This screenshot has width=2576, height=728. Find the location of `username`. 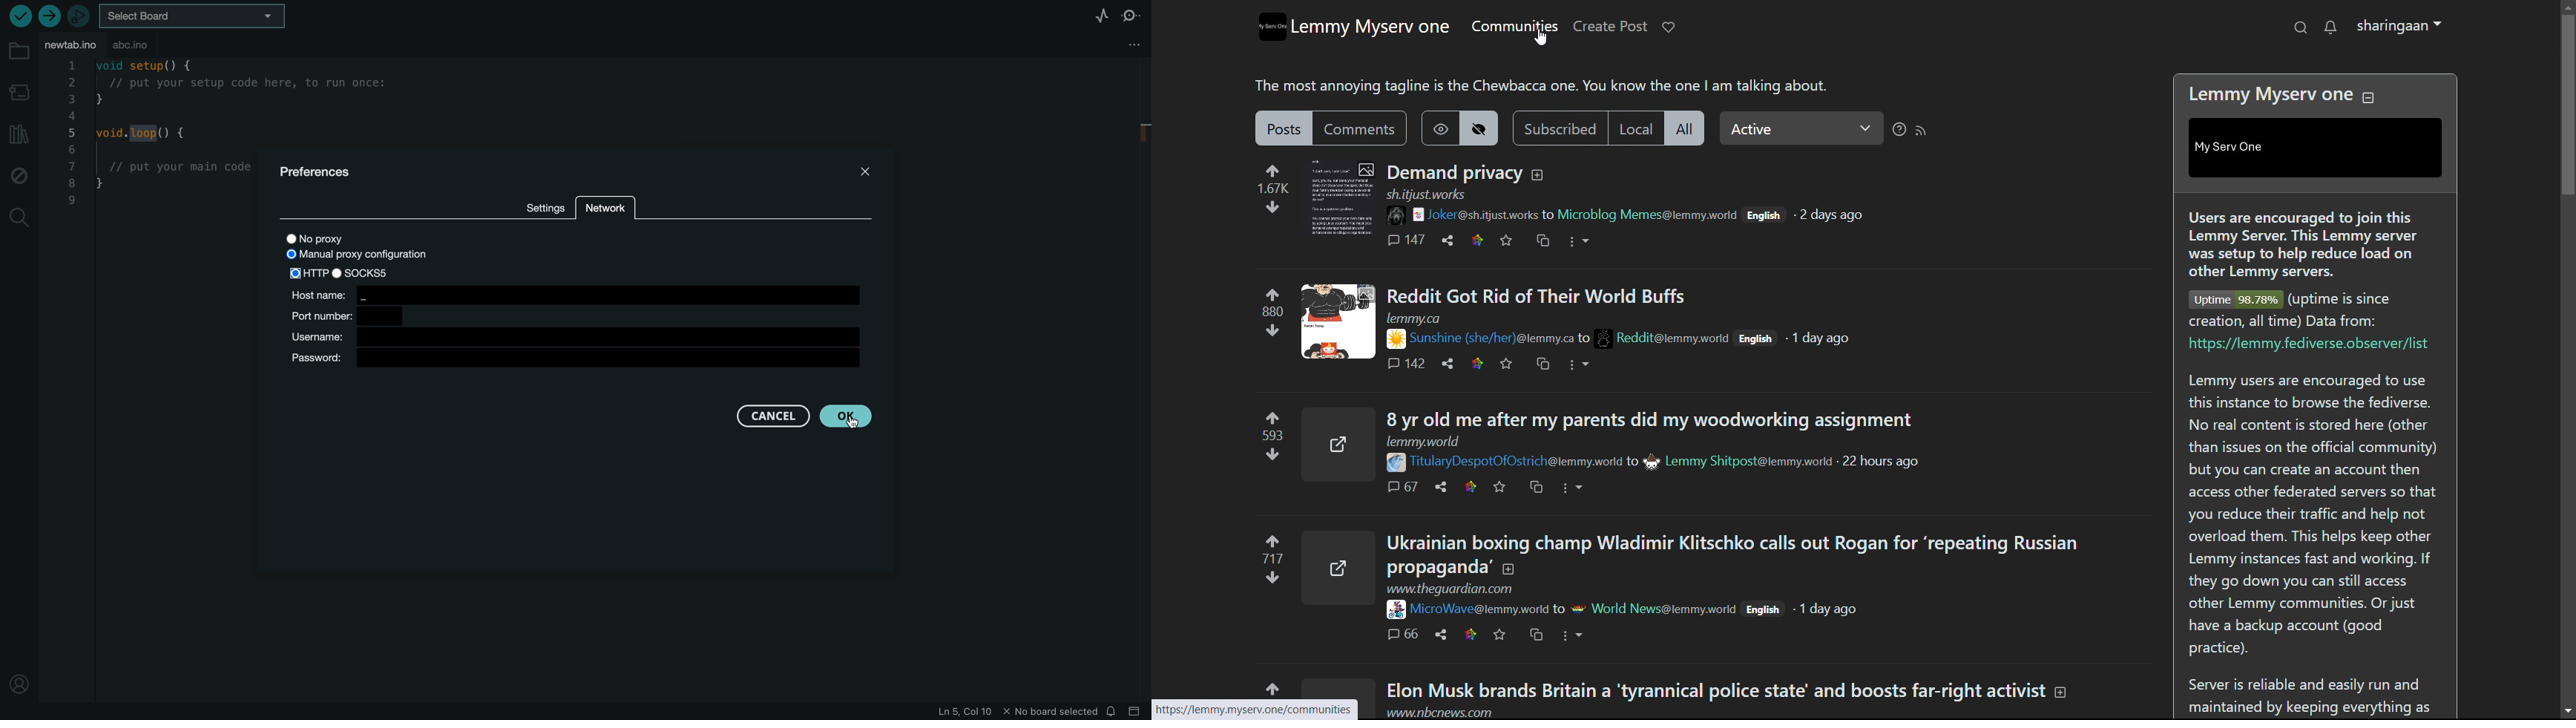

username is located at coordinates (1749, 462).